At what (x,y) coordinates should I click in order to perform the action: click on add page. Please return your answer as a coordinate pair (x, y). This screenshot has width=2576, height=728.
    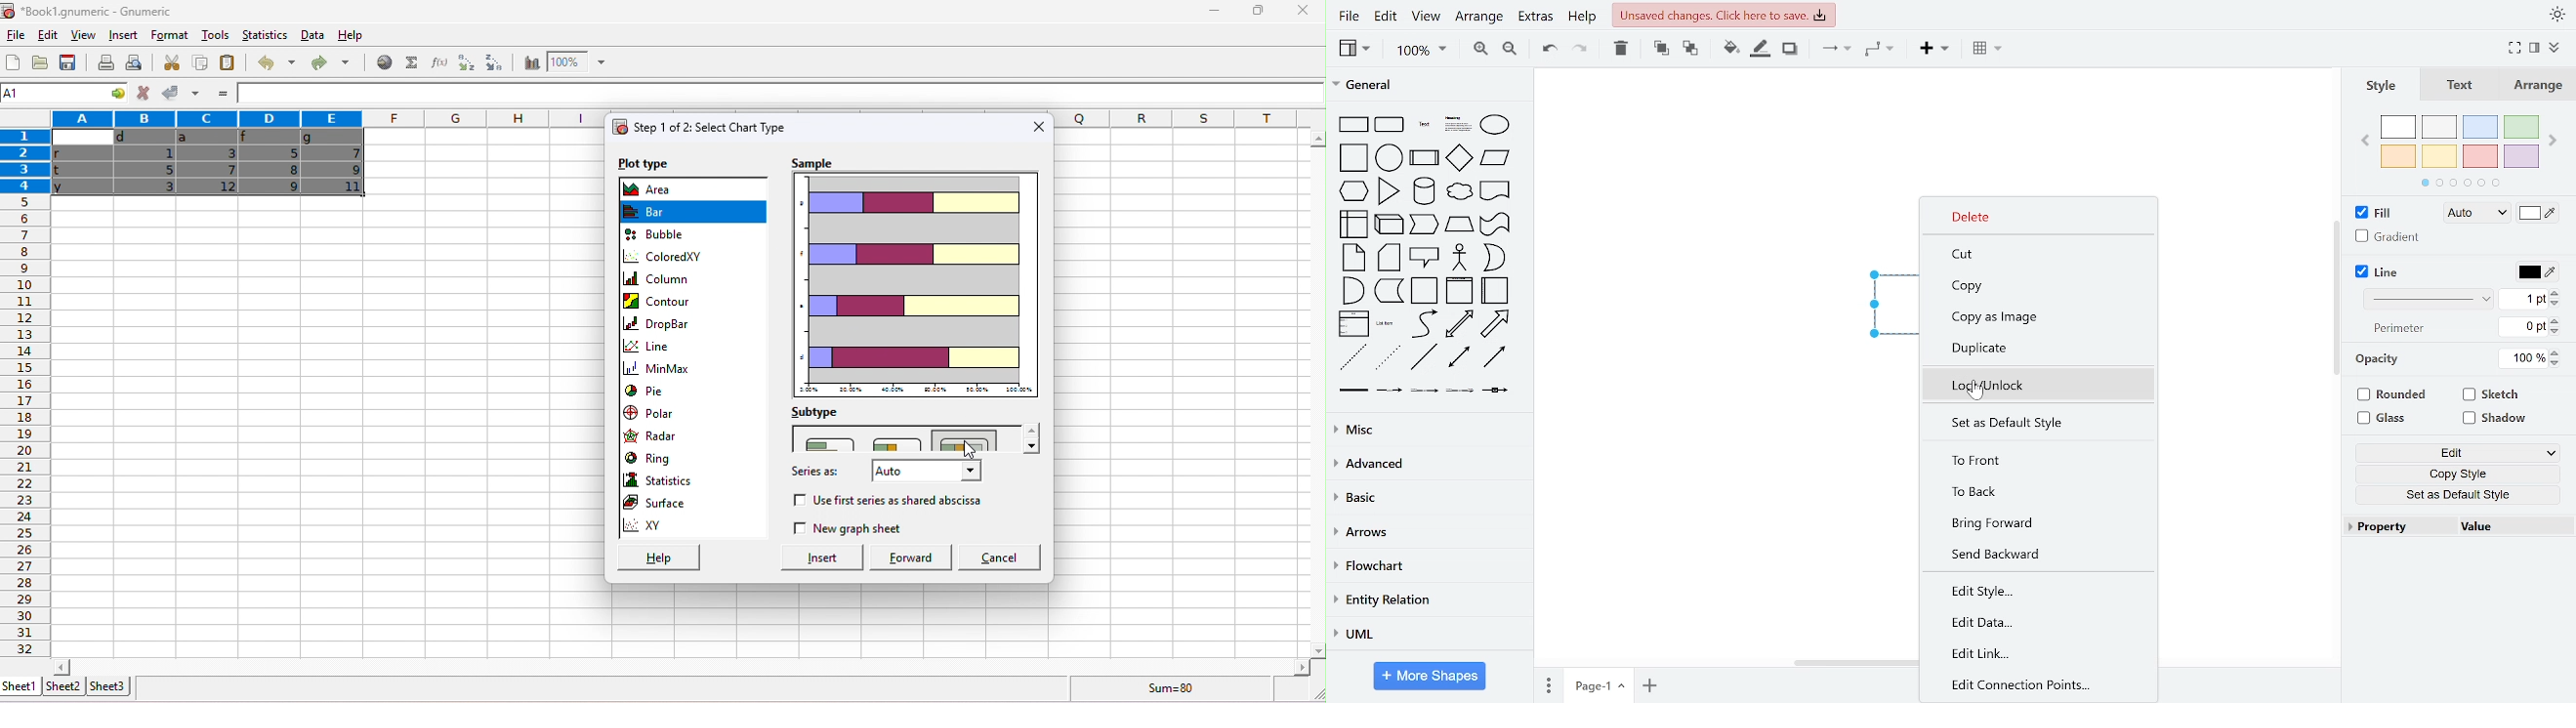
    Looking at the image, I should click on (1649, 686).